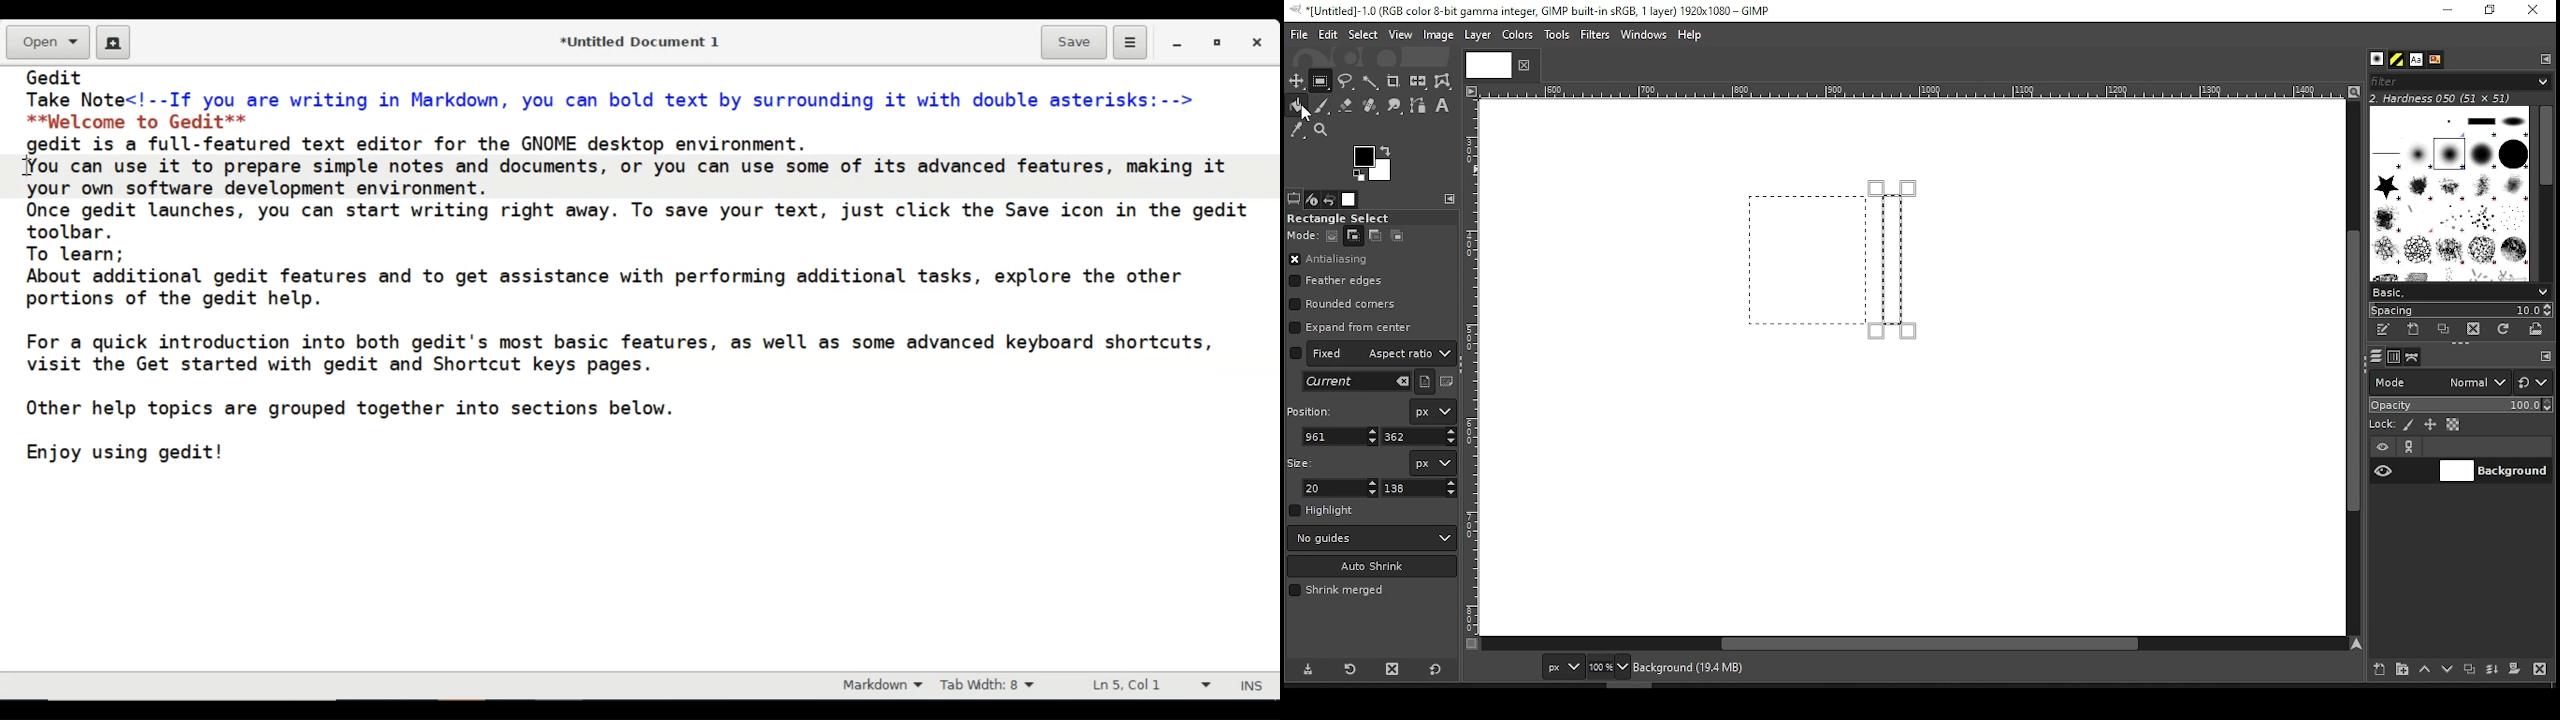 The image size is (2576, 728). I want to click on px, so click(1562, 669).